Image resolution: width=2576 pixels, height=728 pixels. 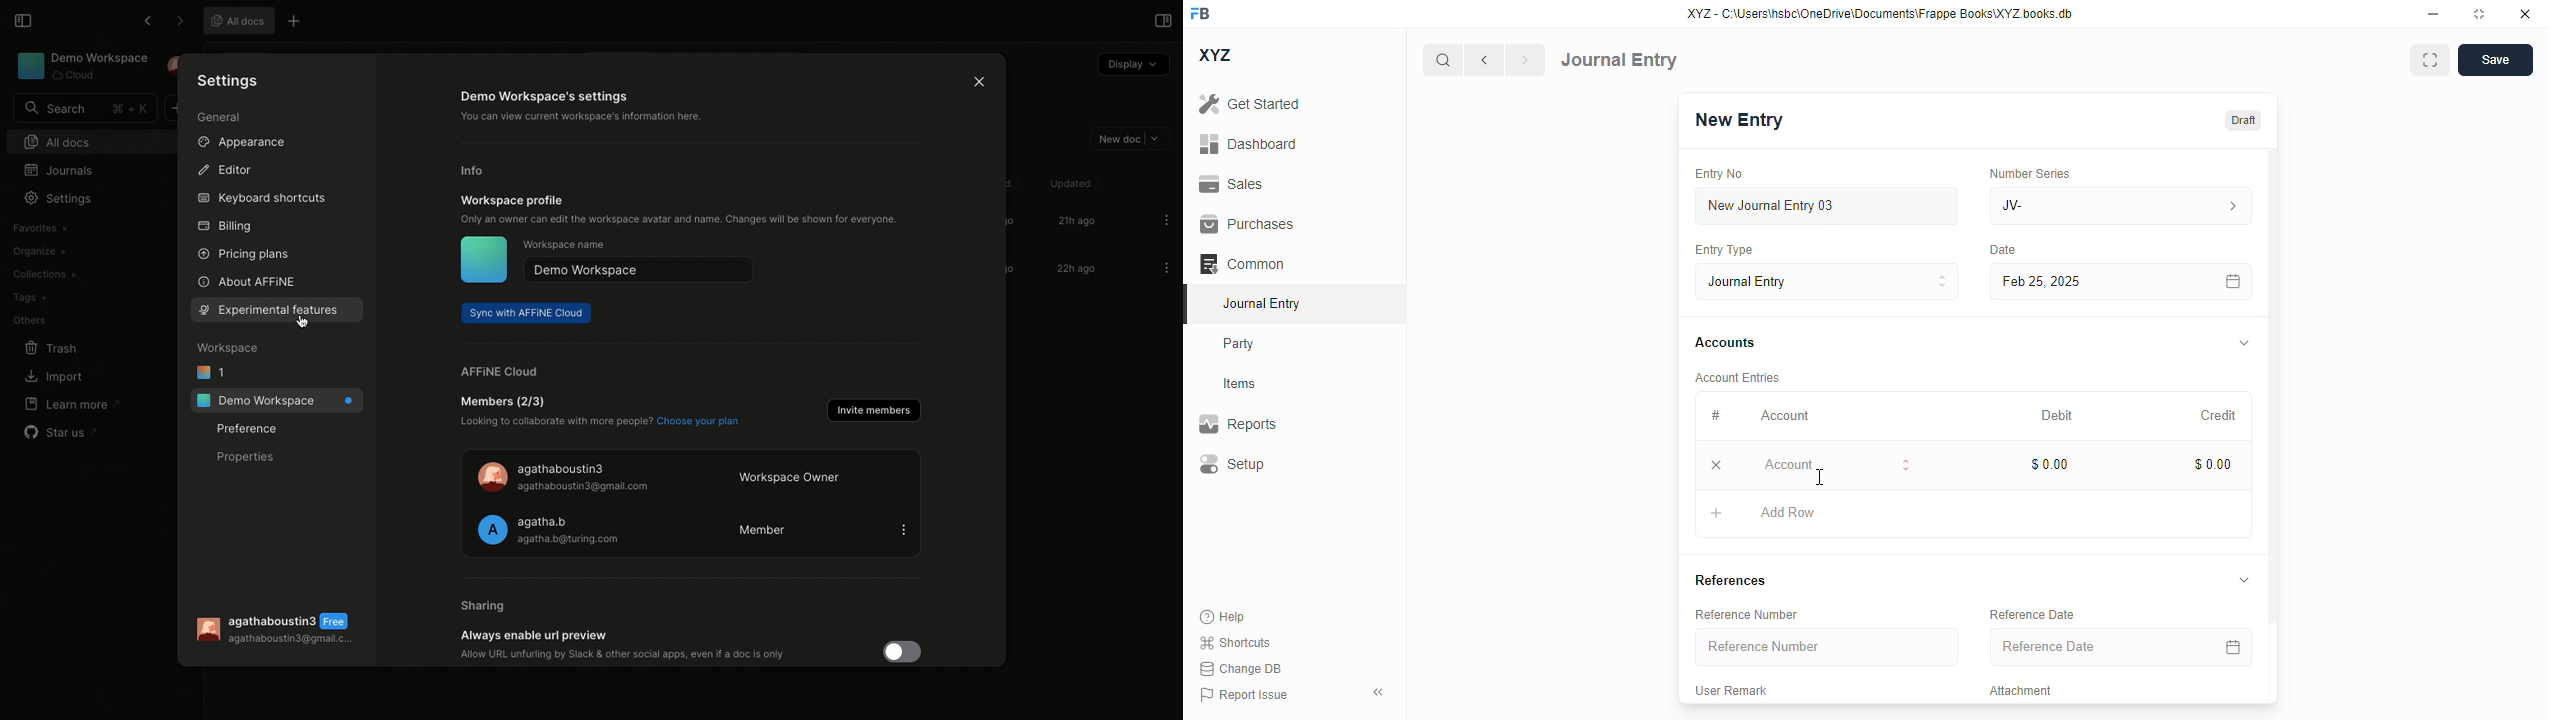 I want to click on help, so click(x=1223, y=617).